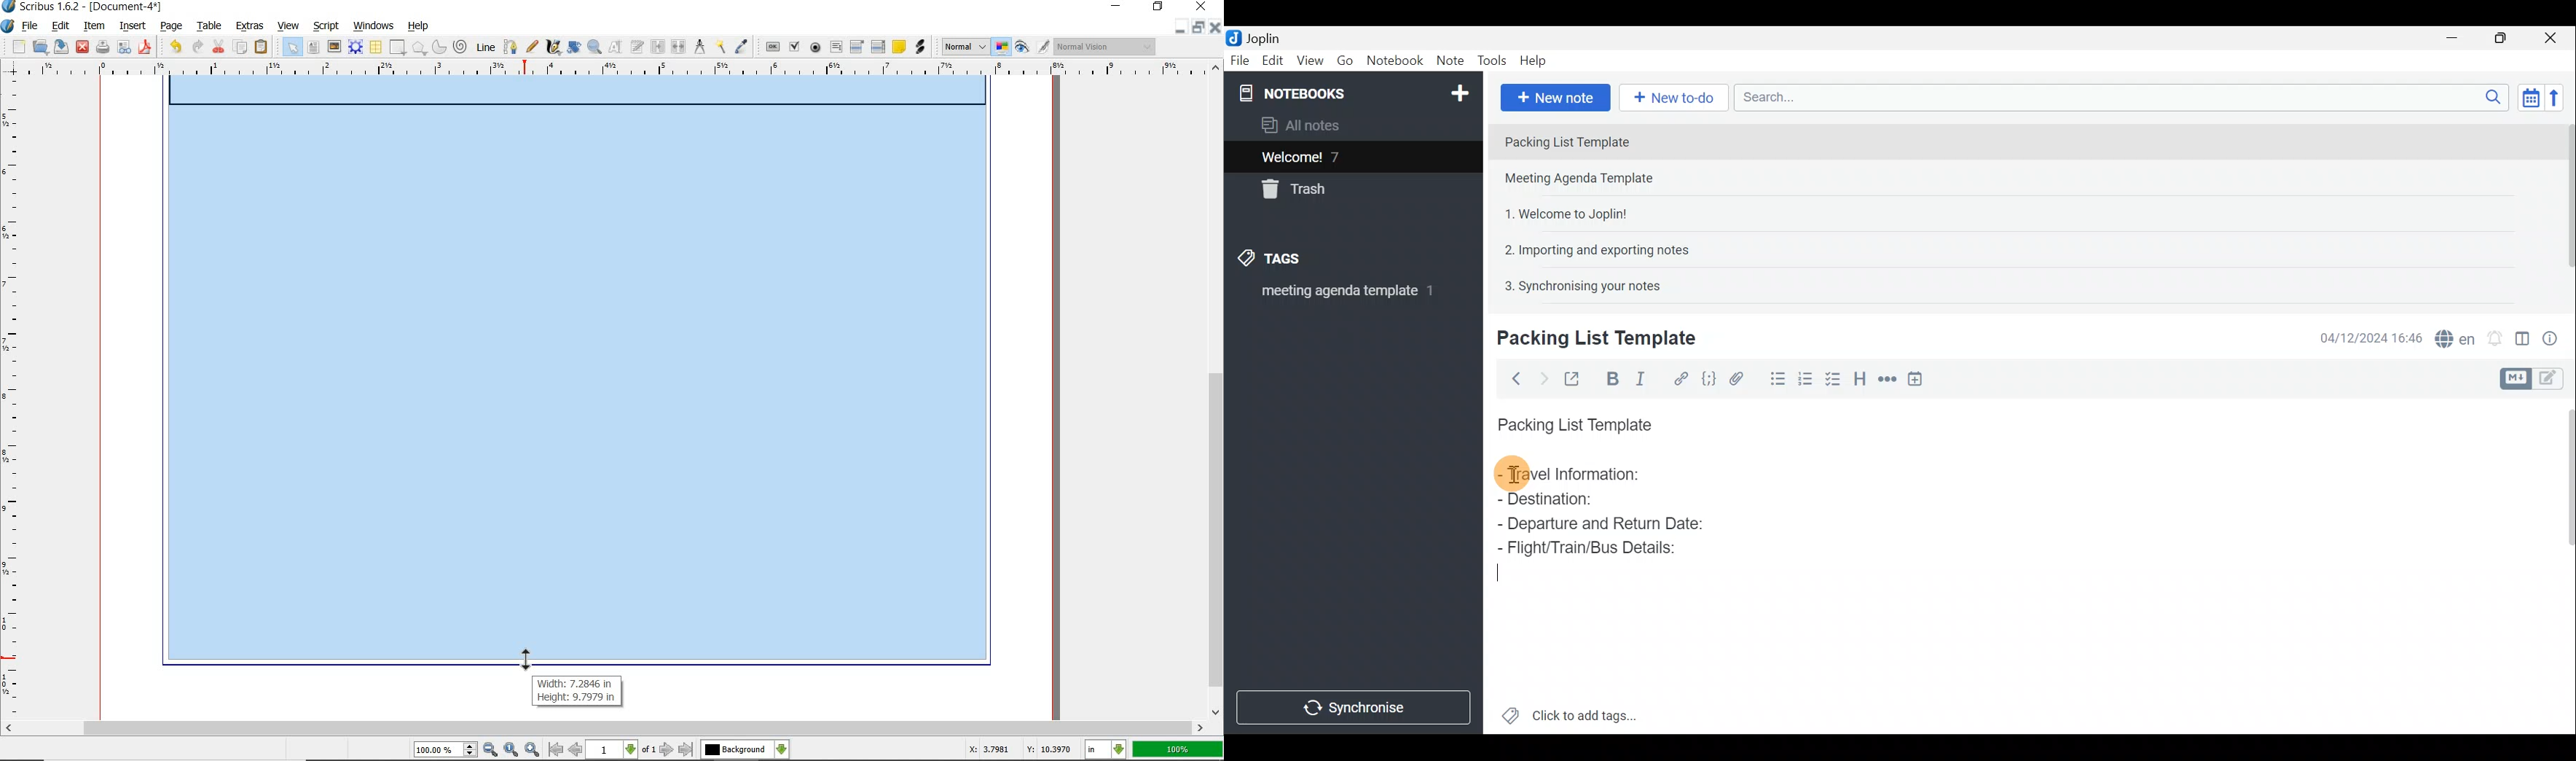 This screenshot has width=2576, height=784. I want to click on Horizontal rule, so click(1885, 379).